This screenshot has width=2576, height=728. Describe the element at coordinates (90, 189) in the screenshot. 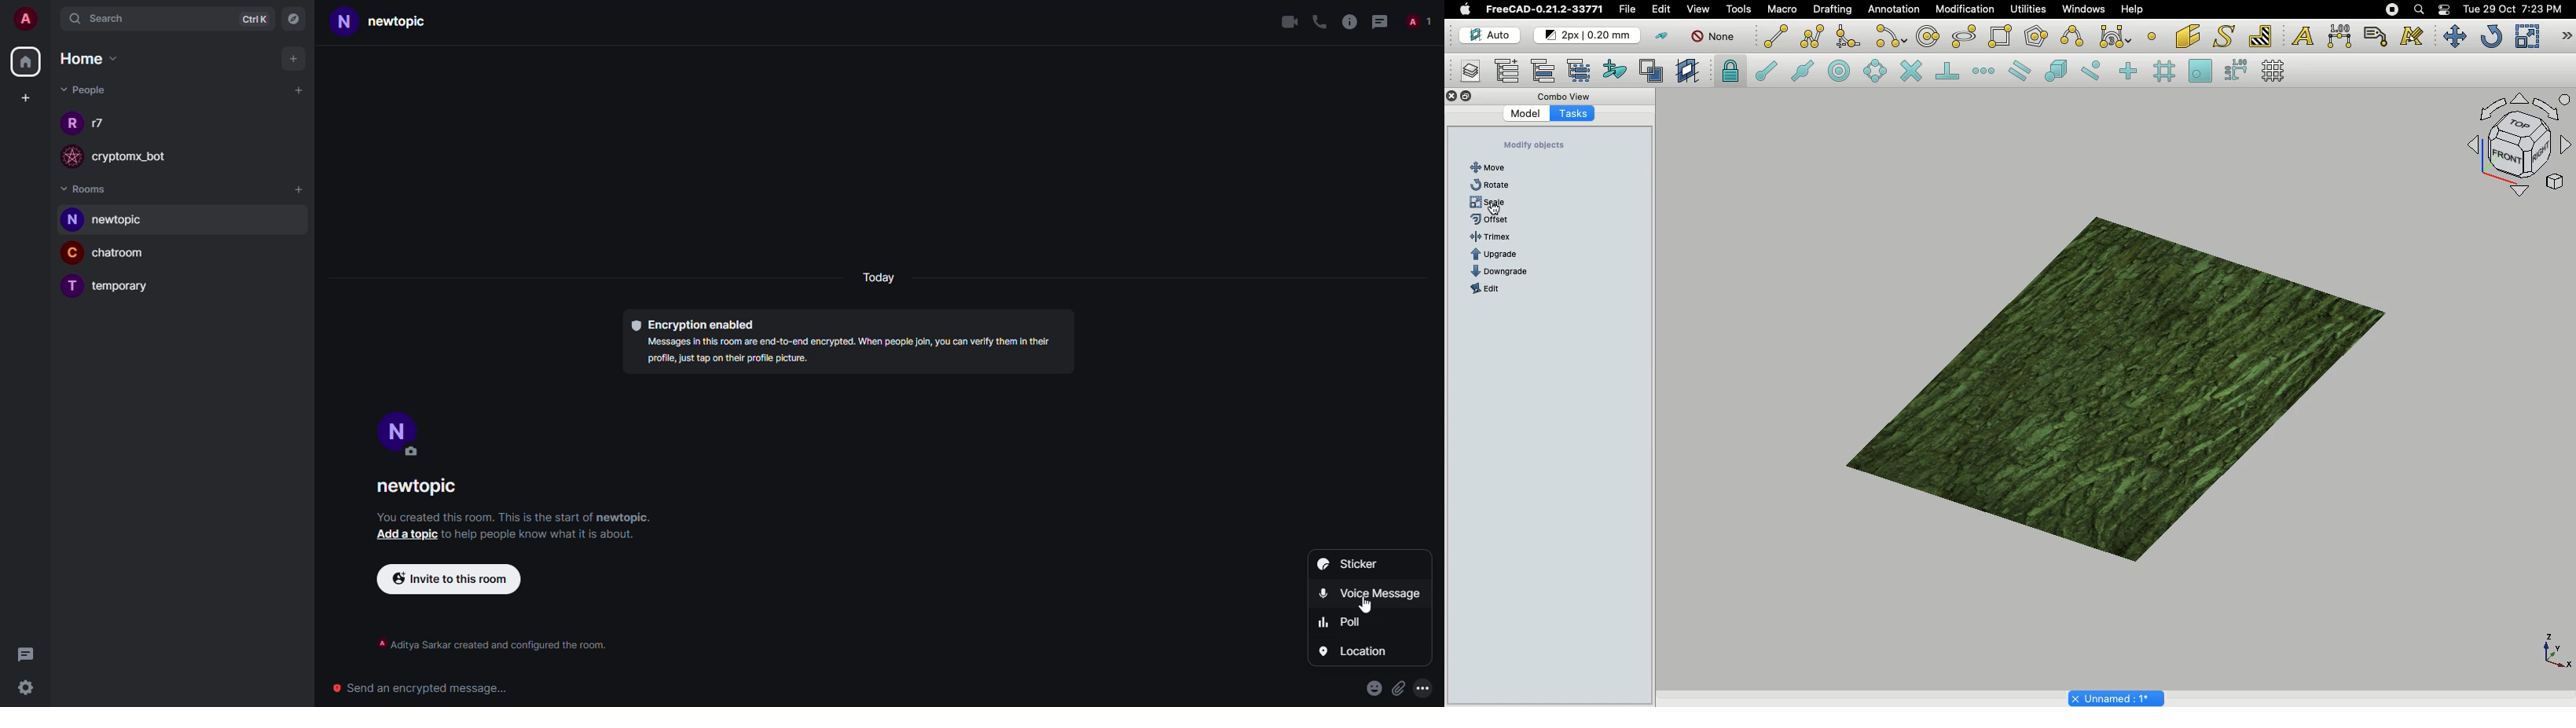

I see `rooms` at that location.